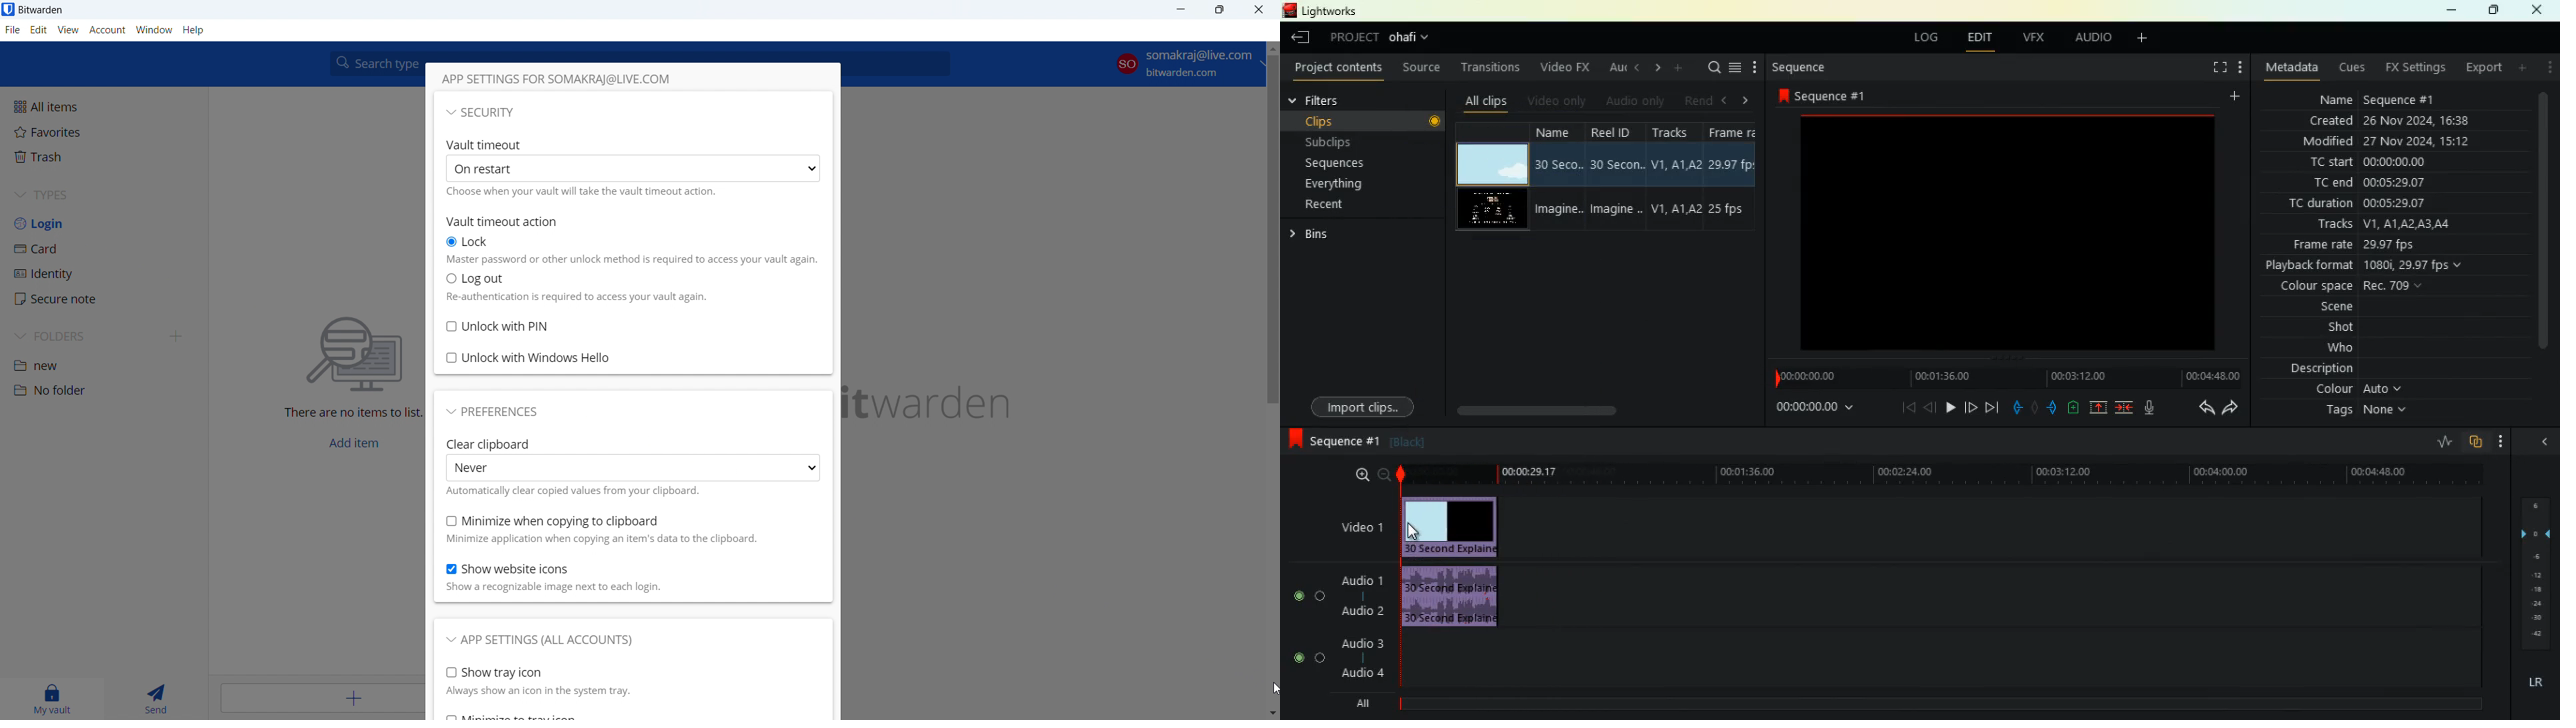  Describe the element at coordinates (2367, 266) in the screenshot. I see `playback format` at that location.